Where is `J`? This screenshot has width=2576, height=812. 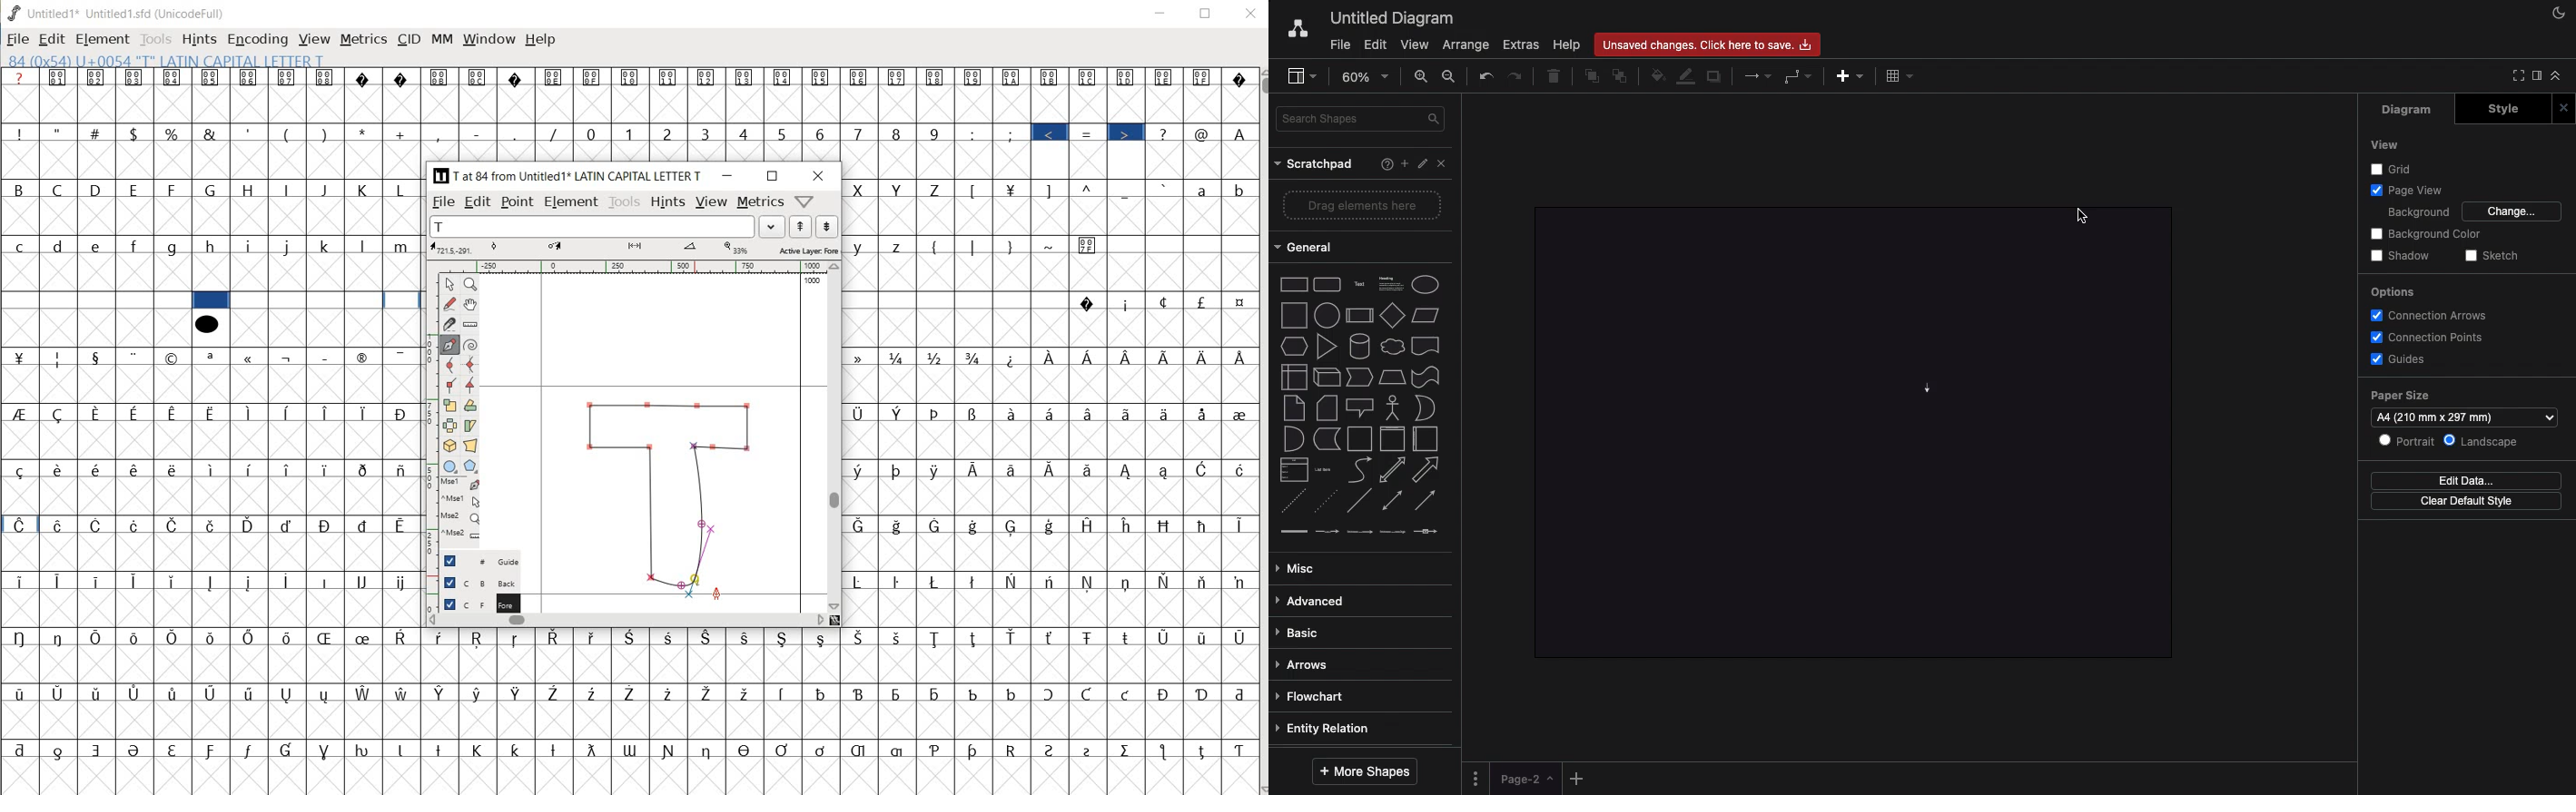 J is located at coordinates (326, 190).